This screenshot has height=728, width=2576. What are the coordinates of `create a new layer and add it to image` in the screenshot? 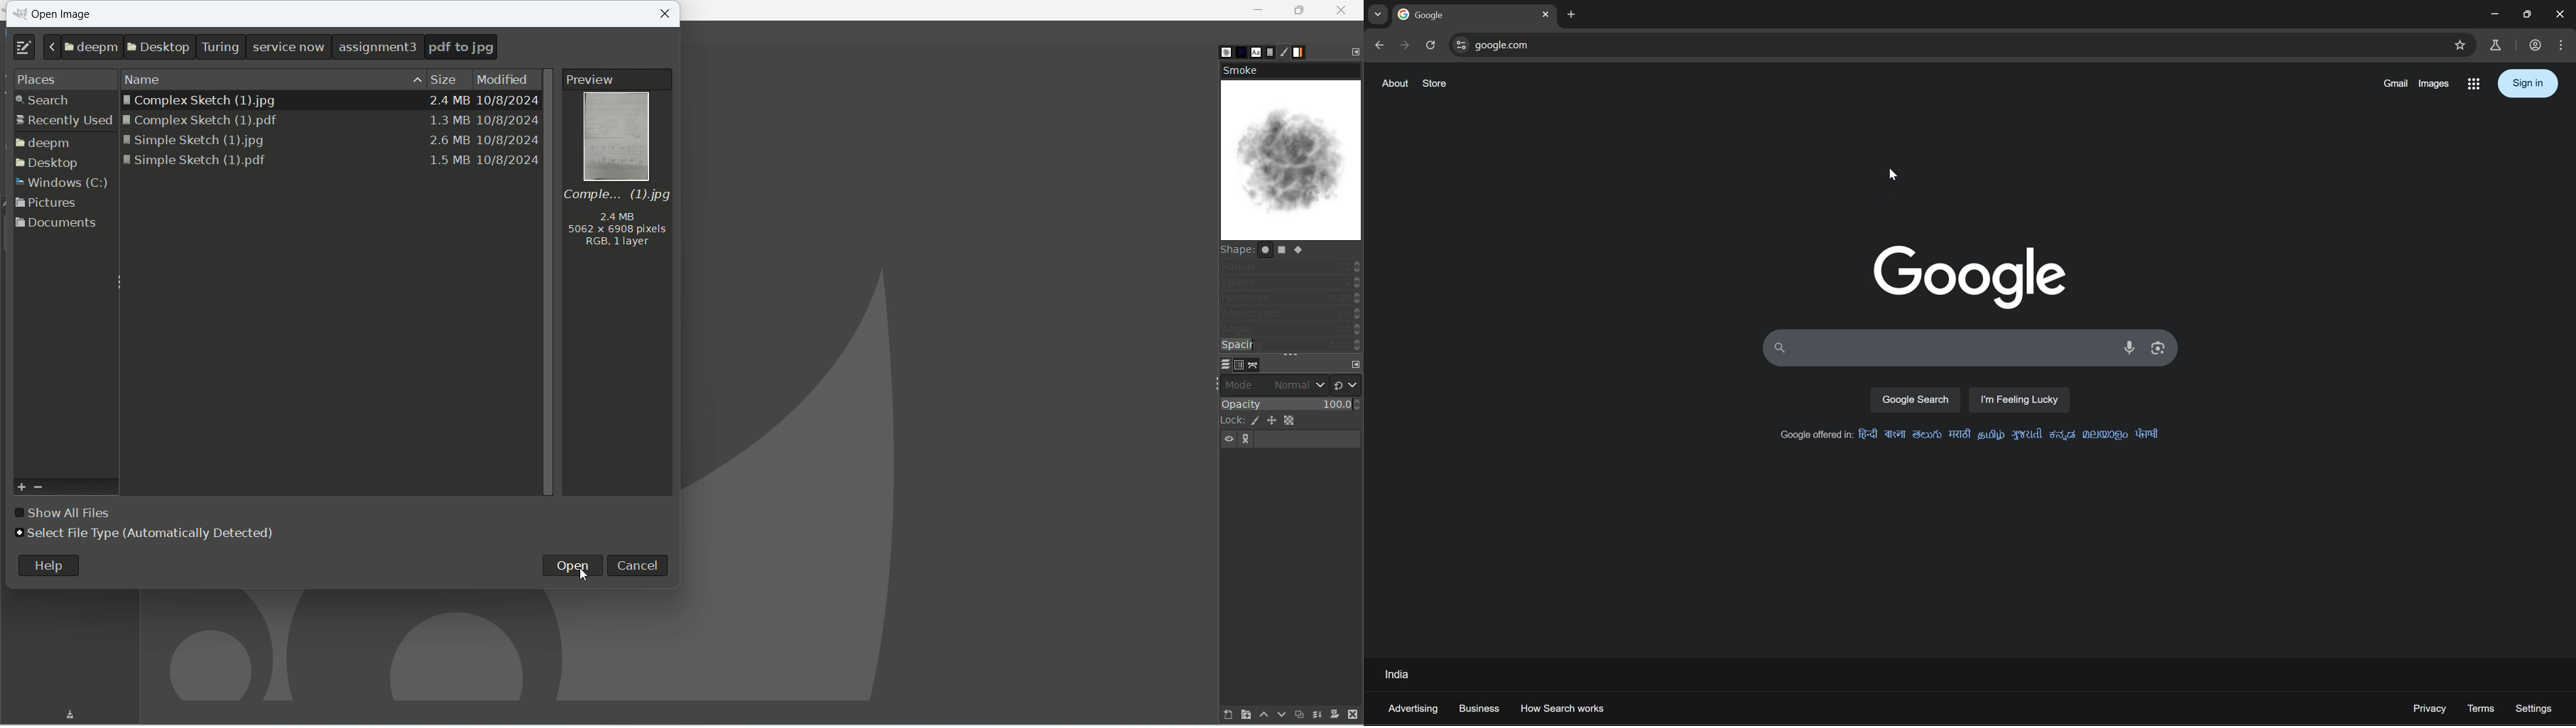 It's located at (1227, 716).